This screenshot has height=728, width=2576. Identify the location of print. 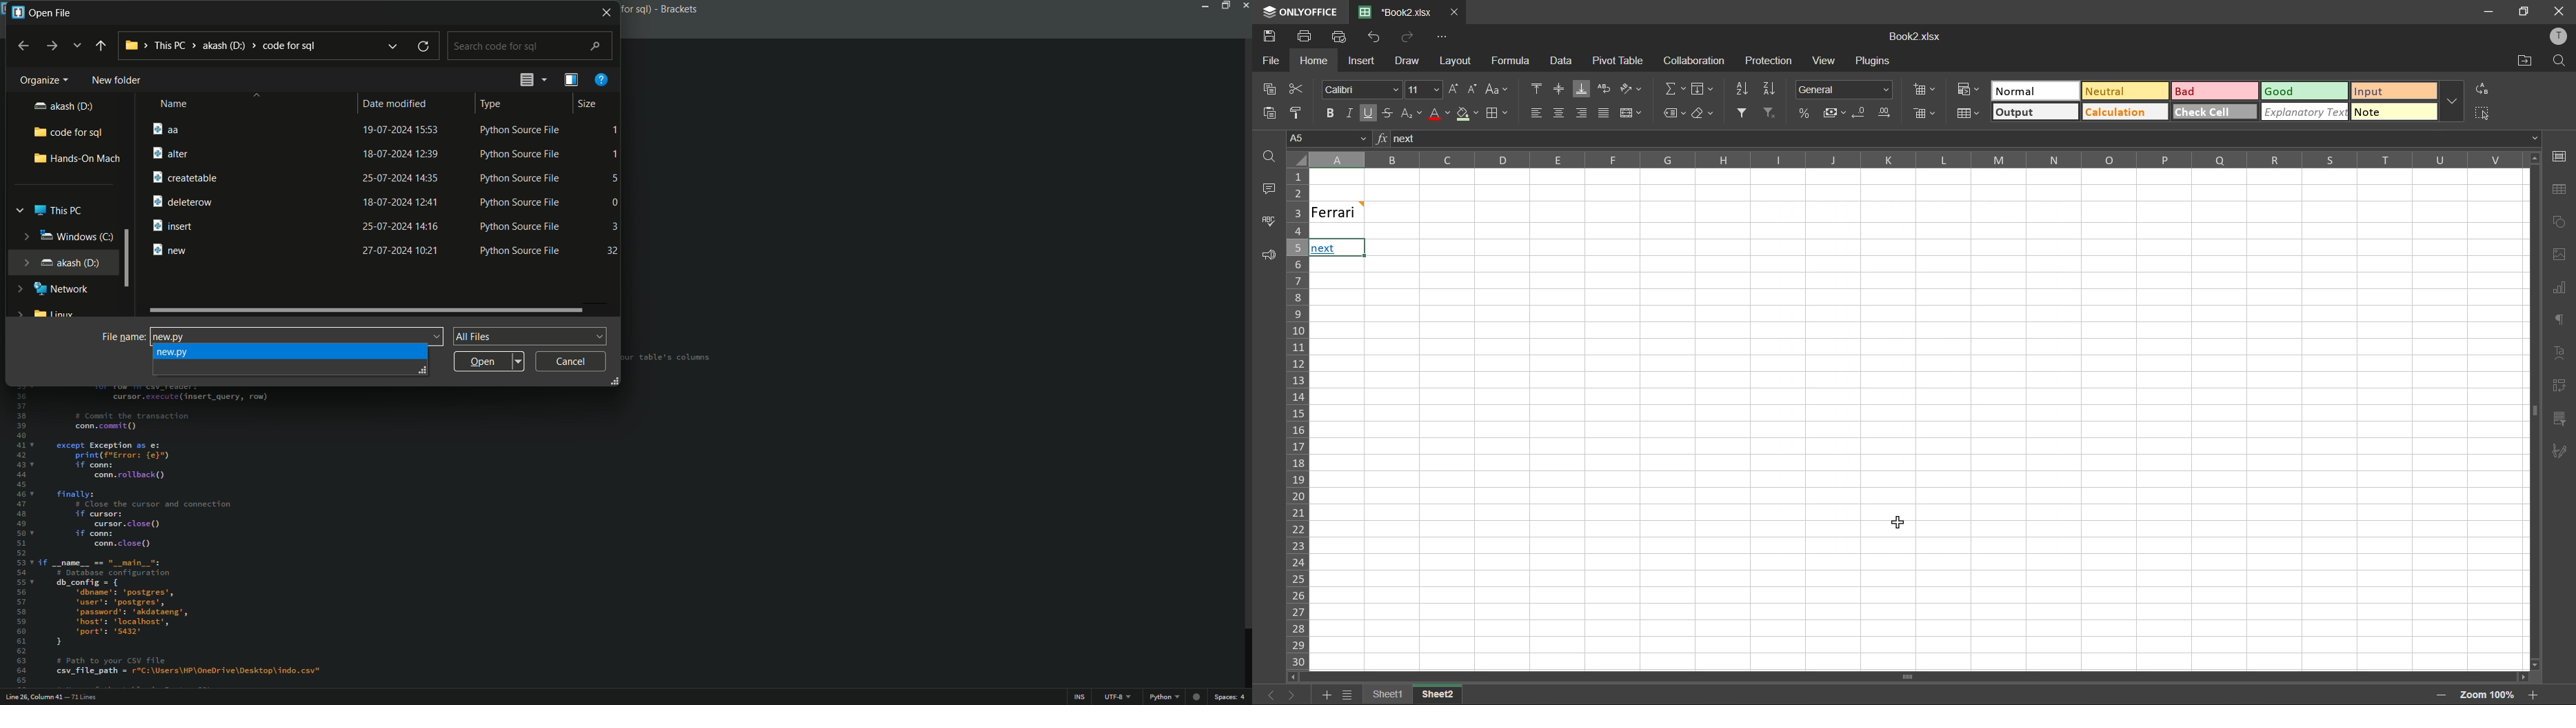
(1306, 36).